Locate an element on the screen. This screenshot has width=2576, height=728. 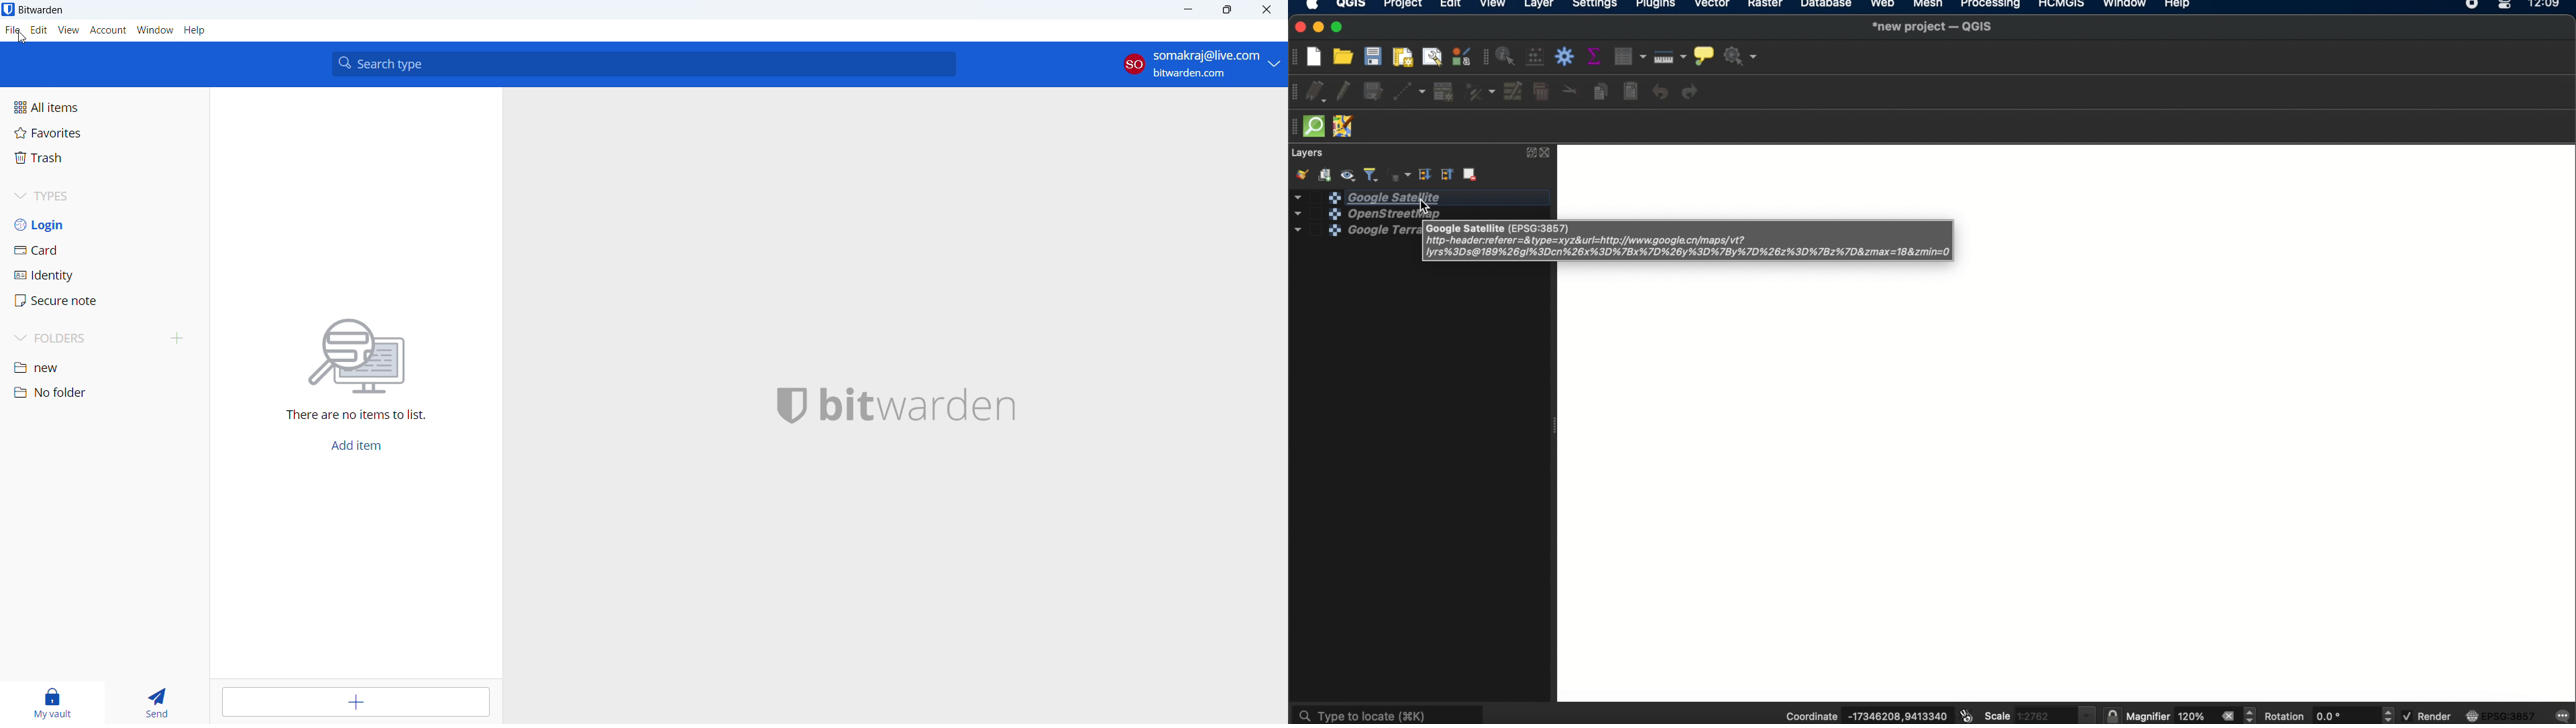
login is located at coordinates (105, 225).